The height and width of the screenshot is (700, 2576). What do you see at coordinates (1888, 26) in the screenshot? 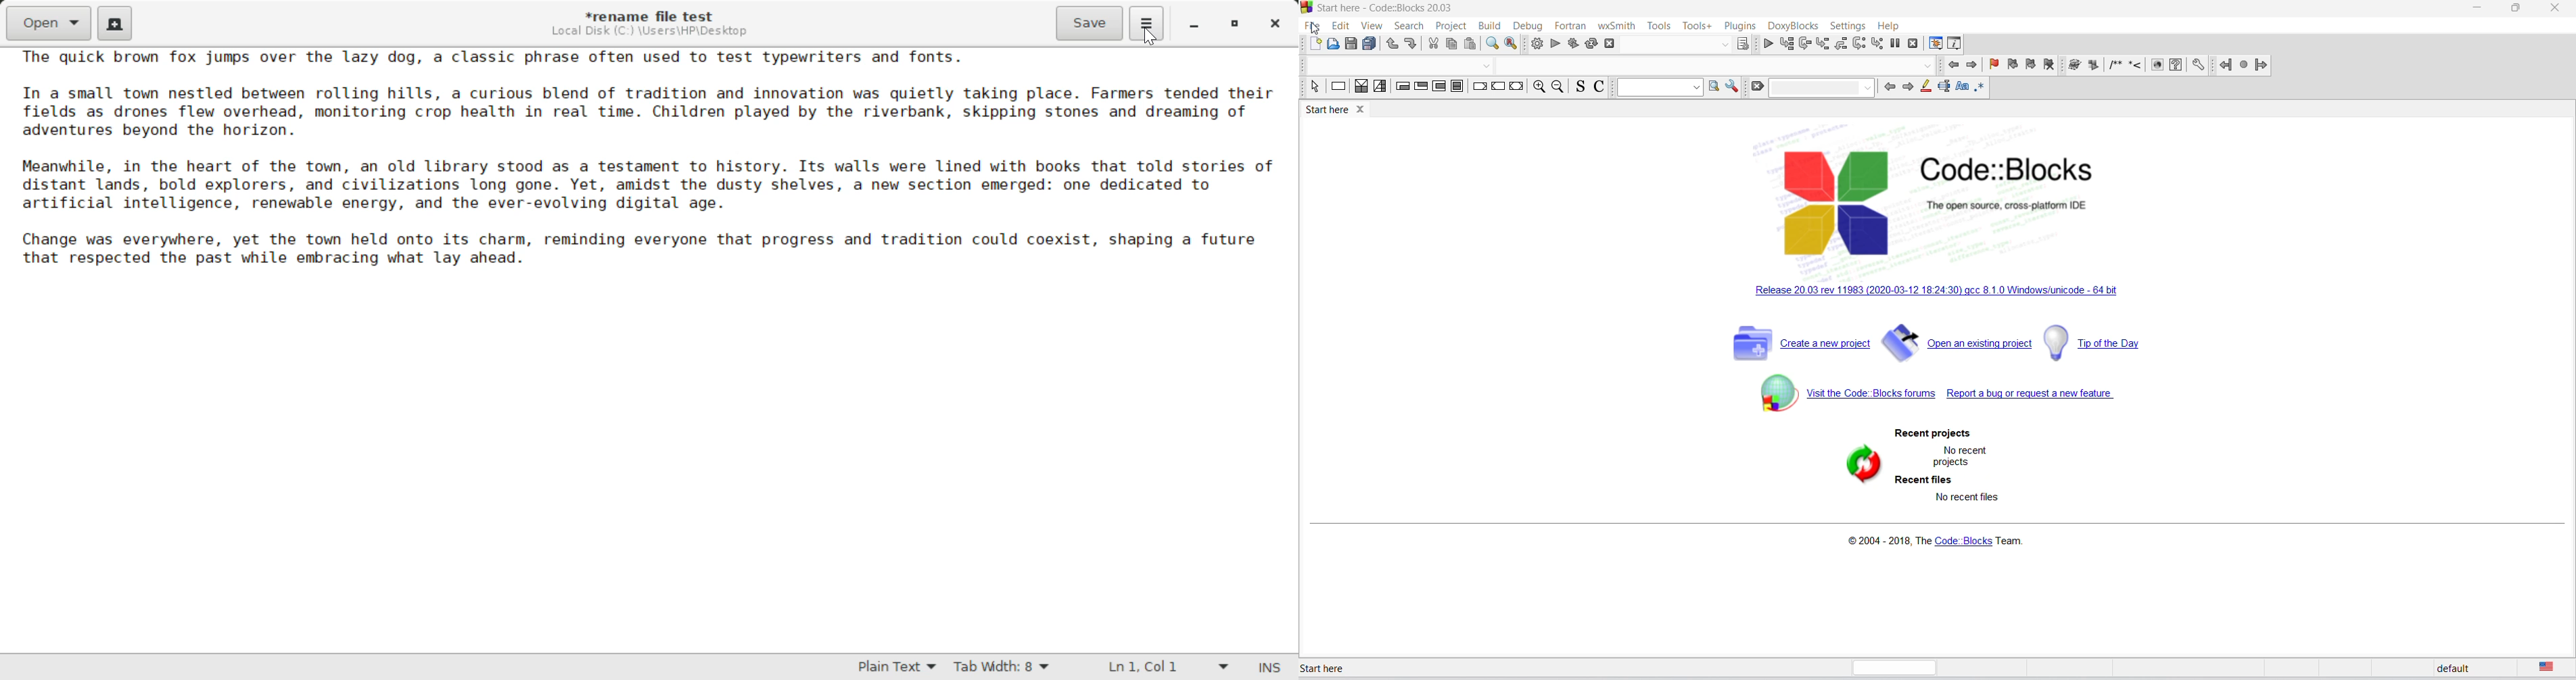
I see `help` at bounding box center [1888, 26].